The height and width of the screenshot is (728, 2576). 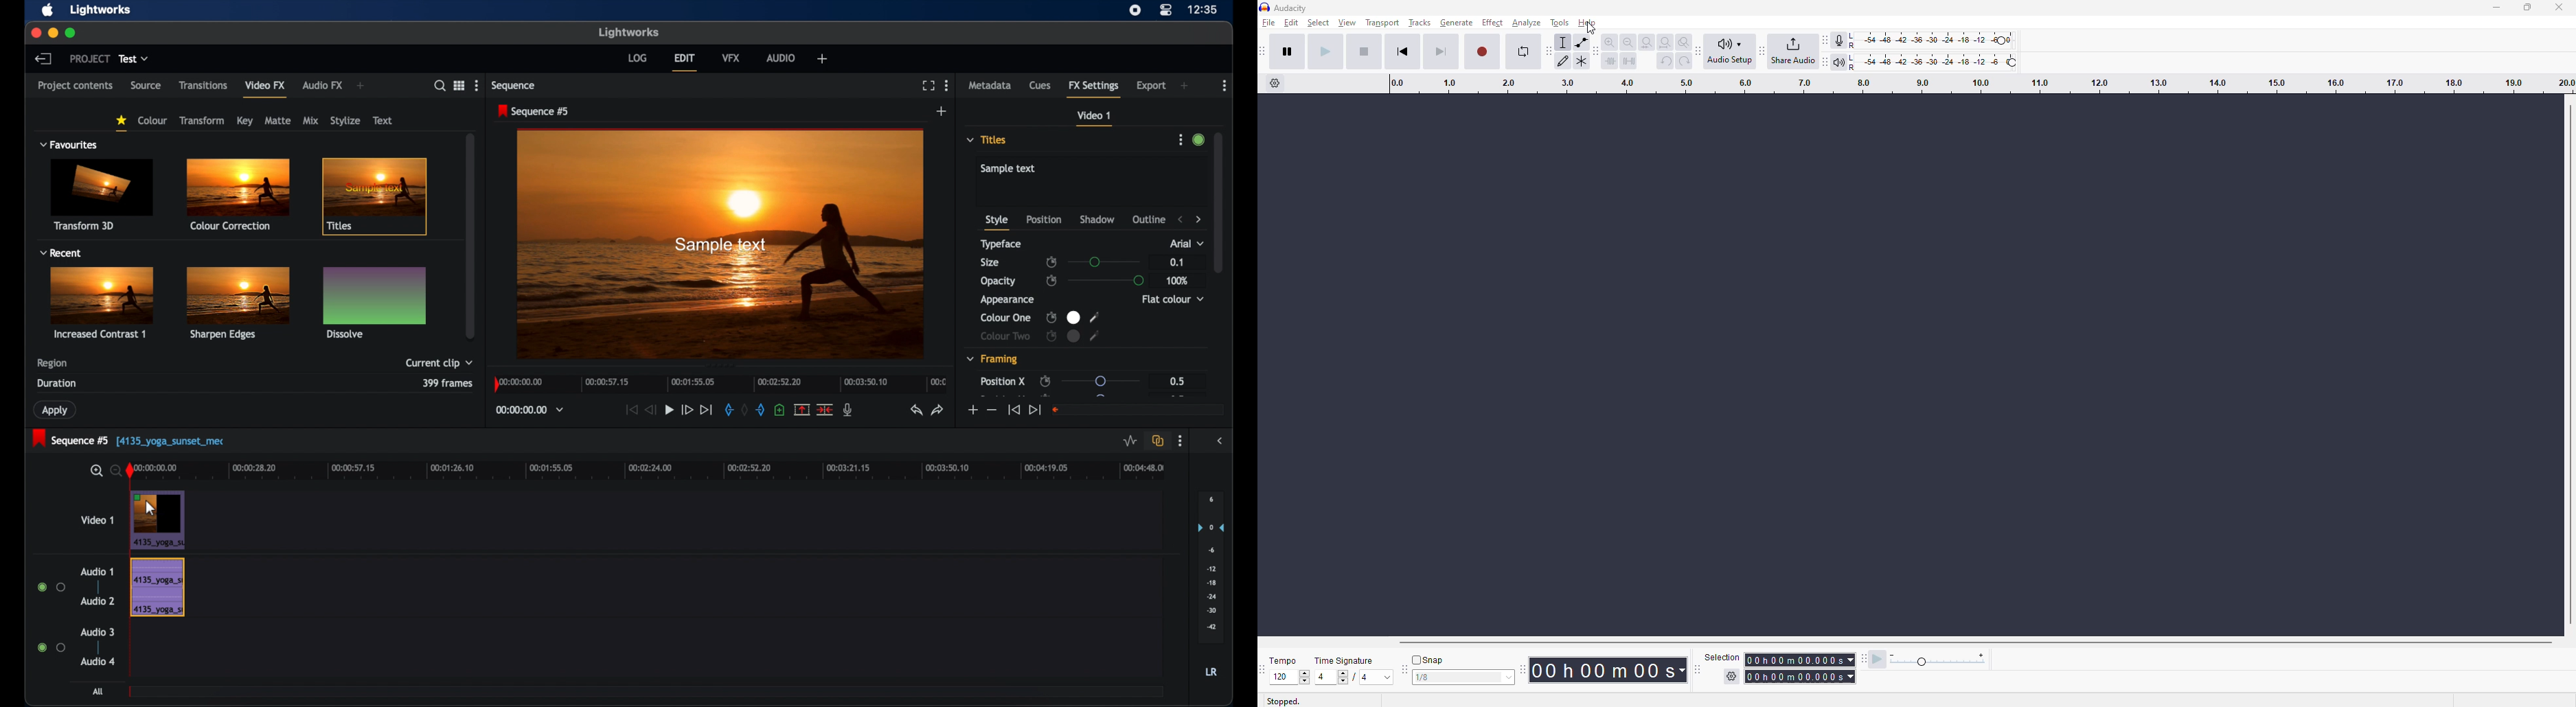 What do you see at coordinates (628, 32) in the screenshot?
I see `lightworks` at bounding box center [628, 32].